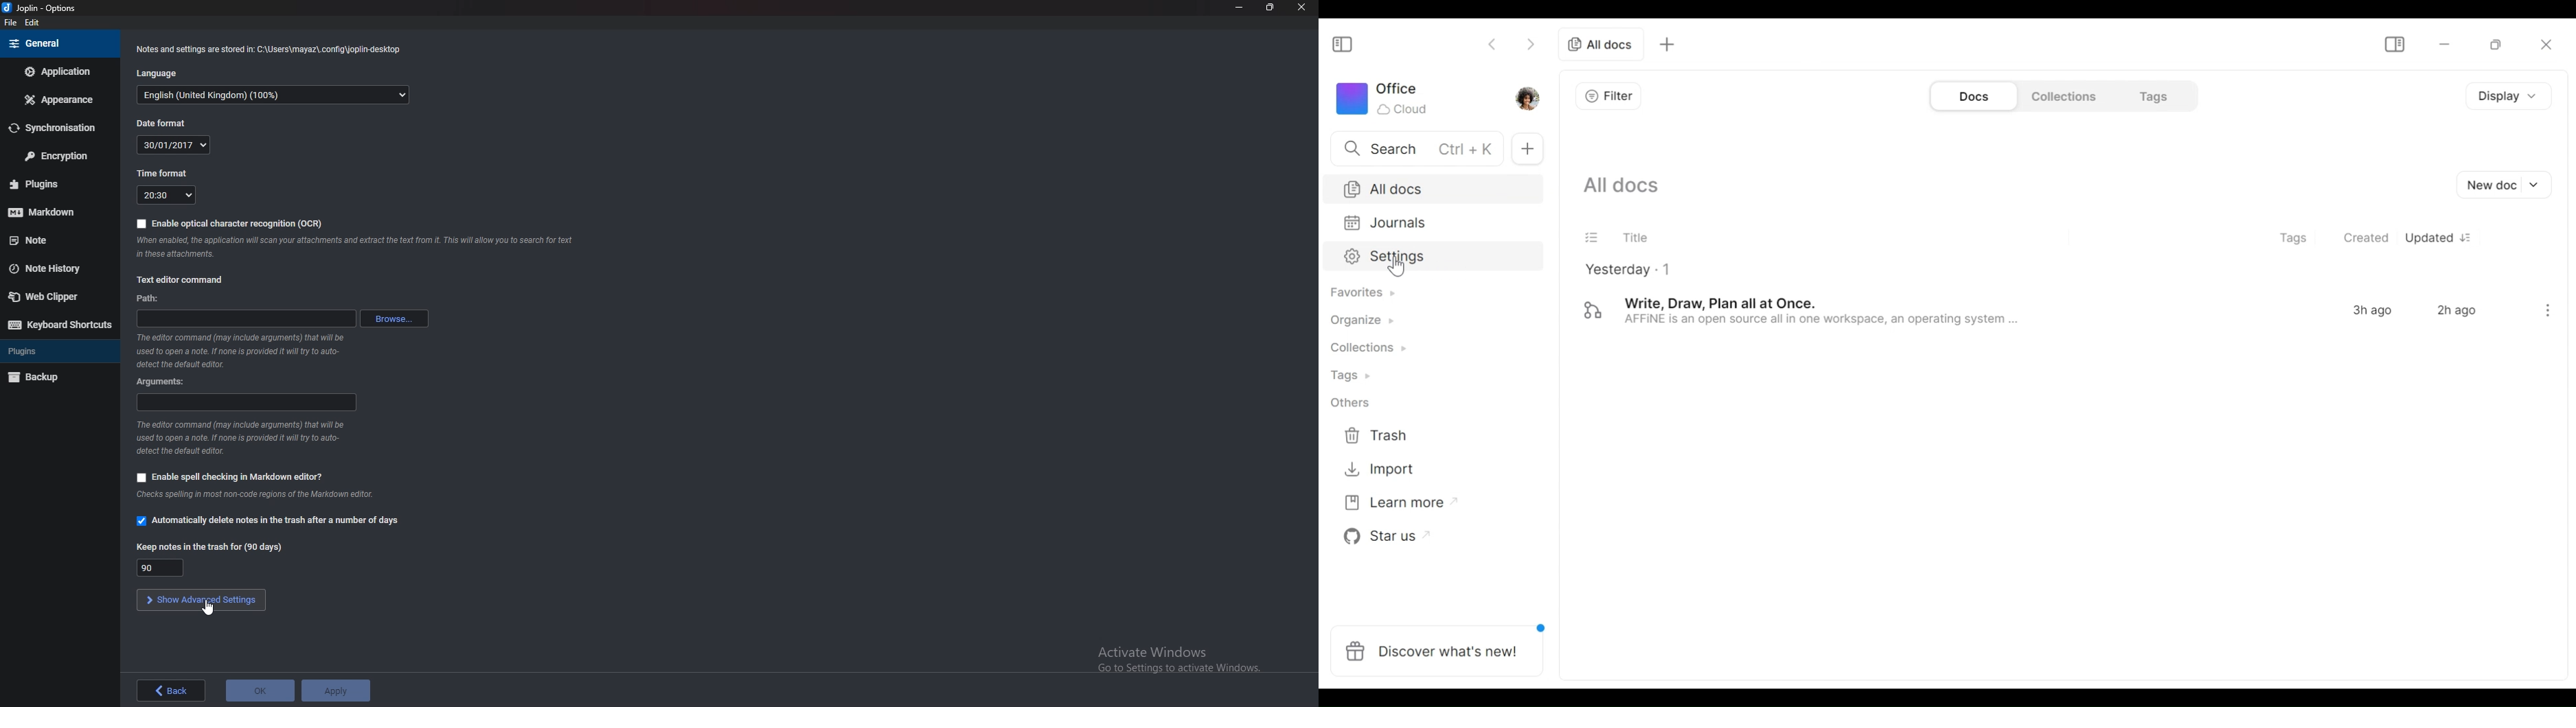  What do you see at coordinates (54, 157) in the screenshot?
I see `Encryption` at bounding box center [54, 157].